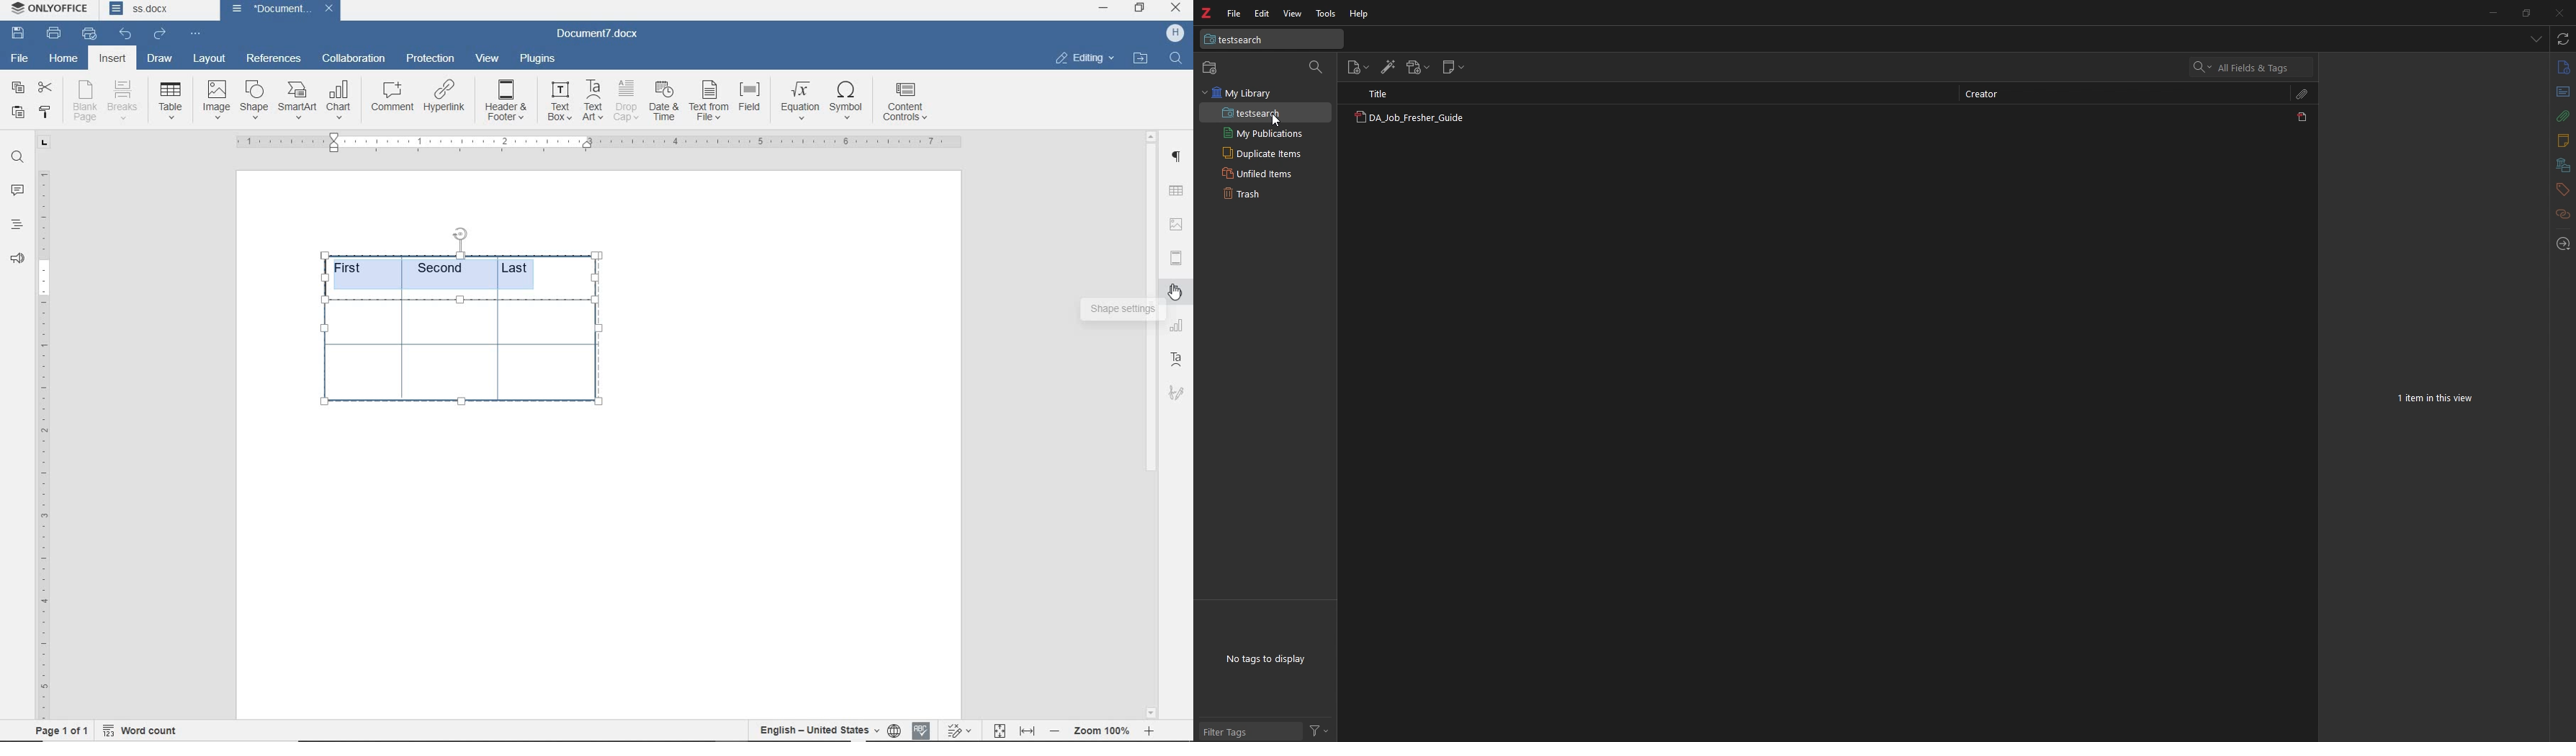 The width and height of the screenshot is (2576, 756). I want to click on undo, so click(124, 33).